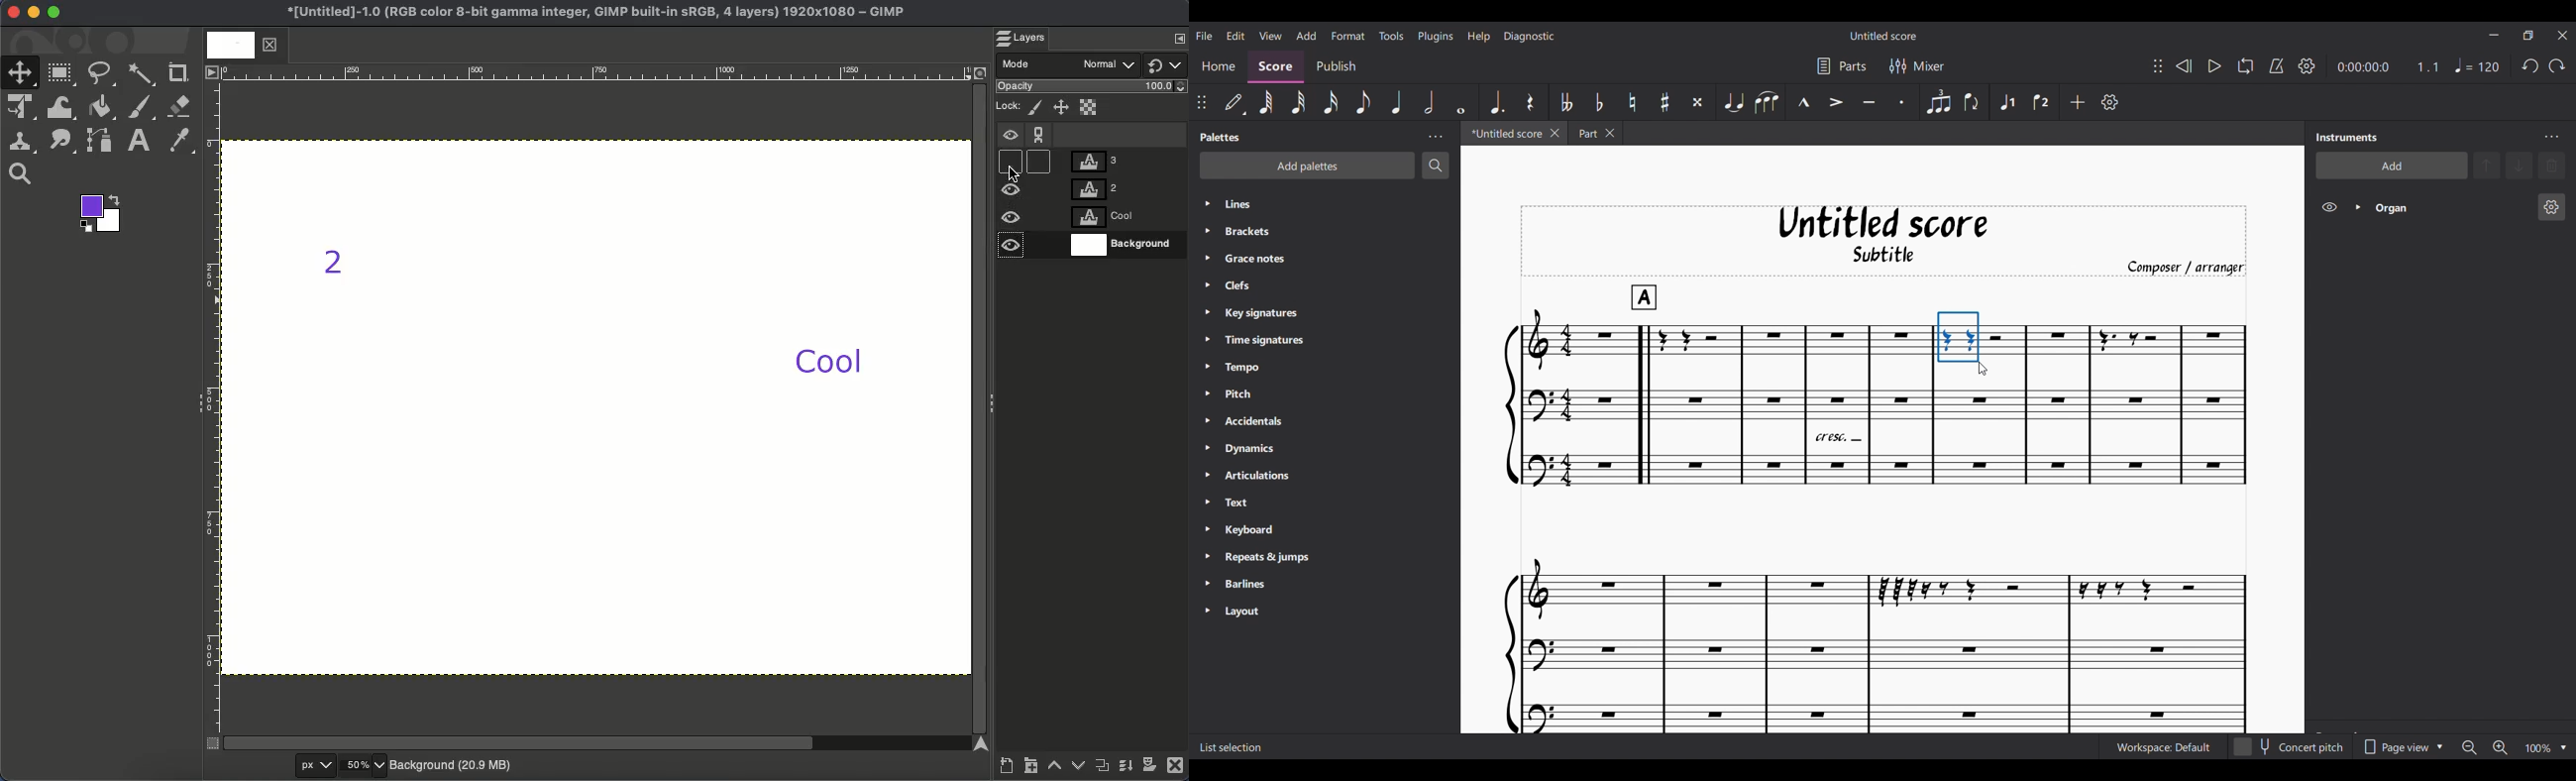 This screenshot has height=784, width=2576. Describe the element at coordinates (2529, 35) in the screenshot. I see `Show interface in smaller tab` at that location.